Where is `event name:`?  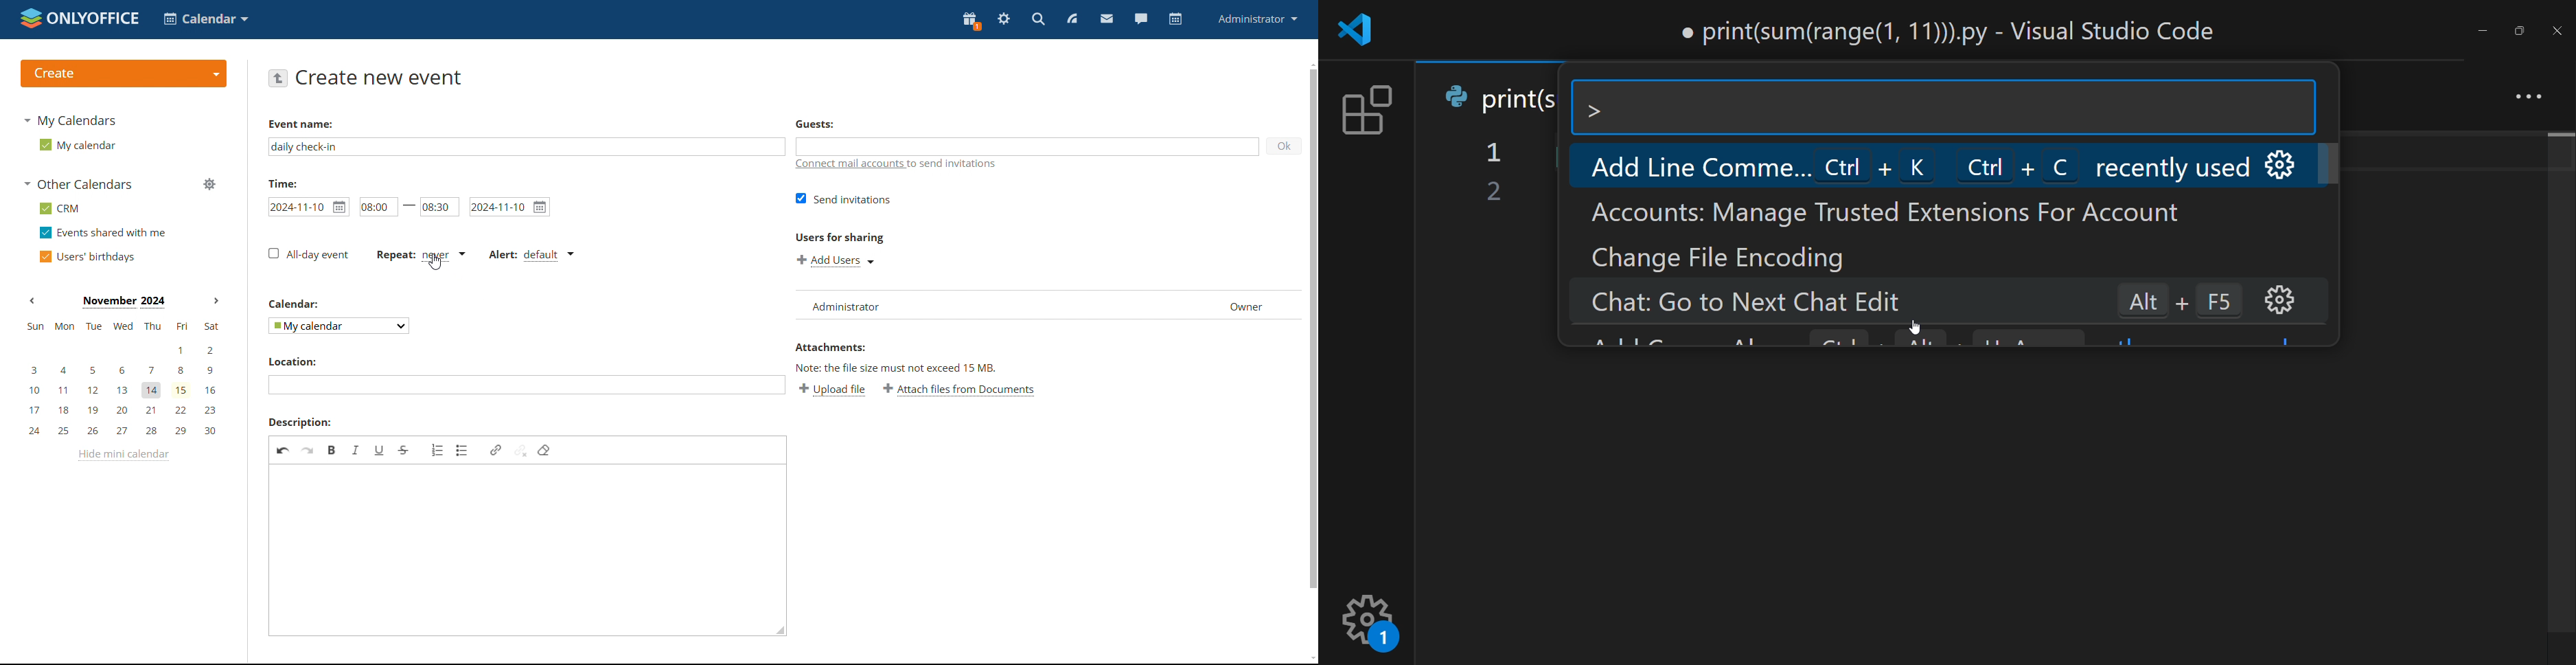
event name: is located at coordinates (312, 124).